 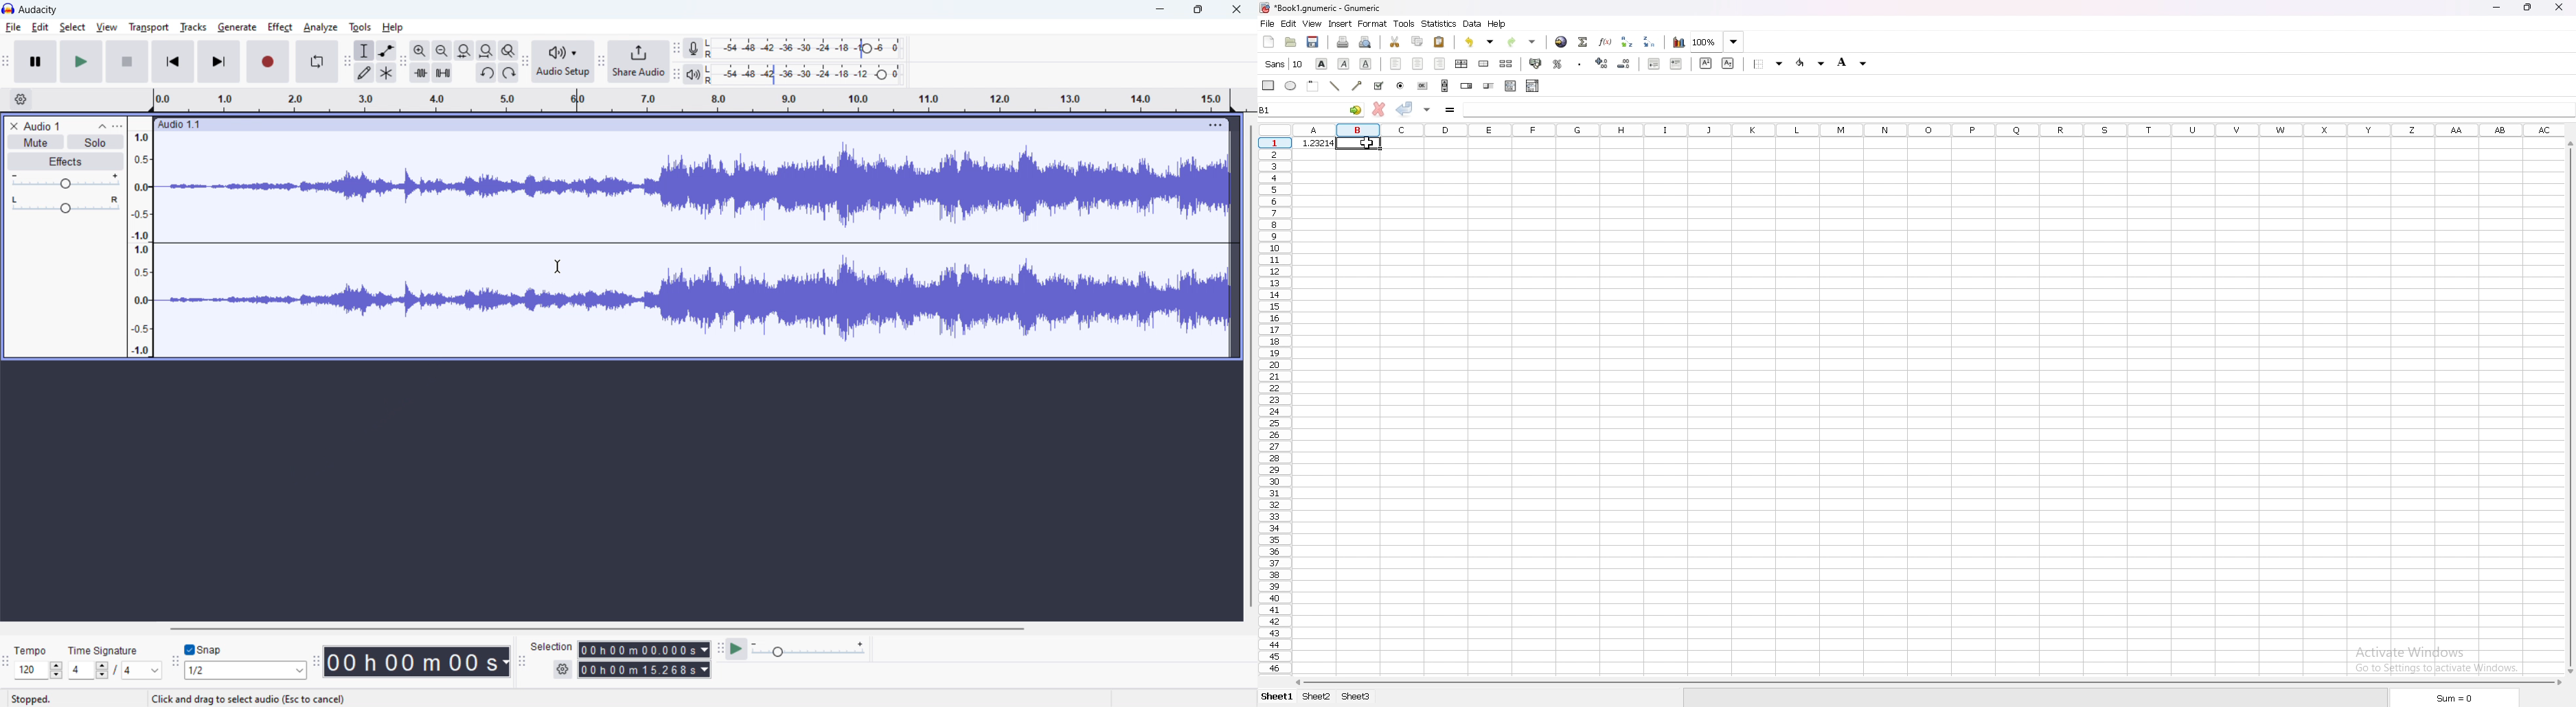 I want to click on tools, so click(x=360, y=27).